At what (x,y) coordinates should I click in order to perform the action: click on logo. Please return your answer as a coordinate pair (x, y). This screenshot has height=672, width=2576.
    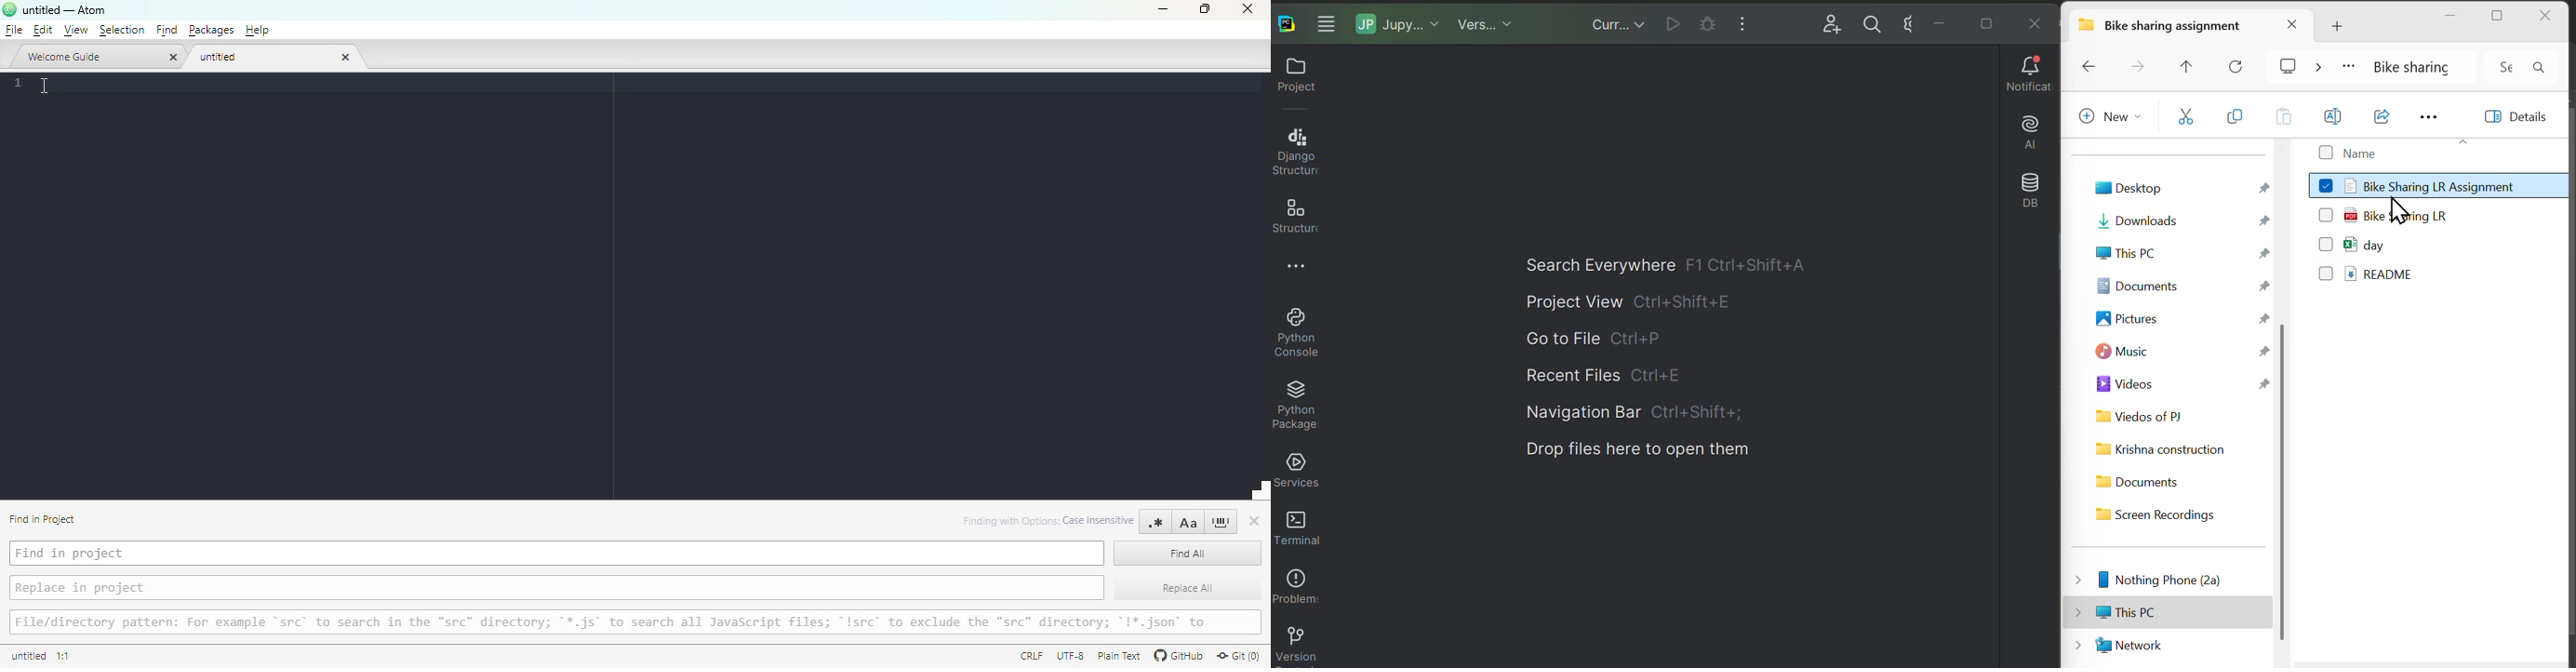
    Looking at the image, I should click on (8, 8).